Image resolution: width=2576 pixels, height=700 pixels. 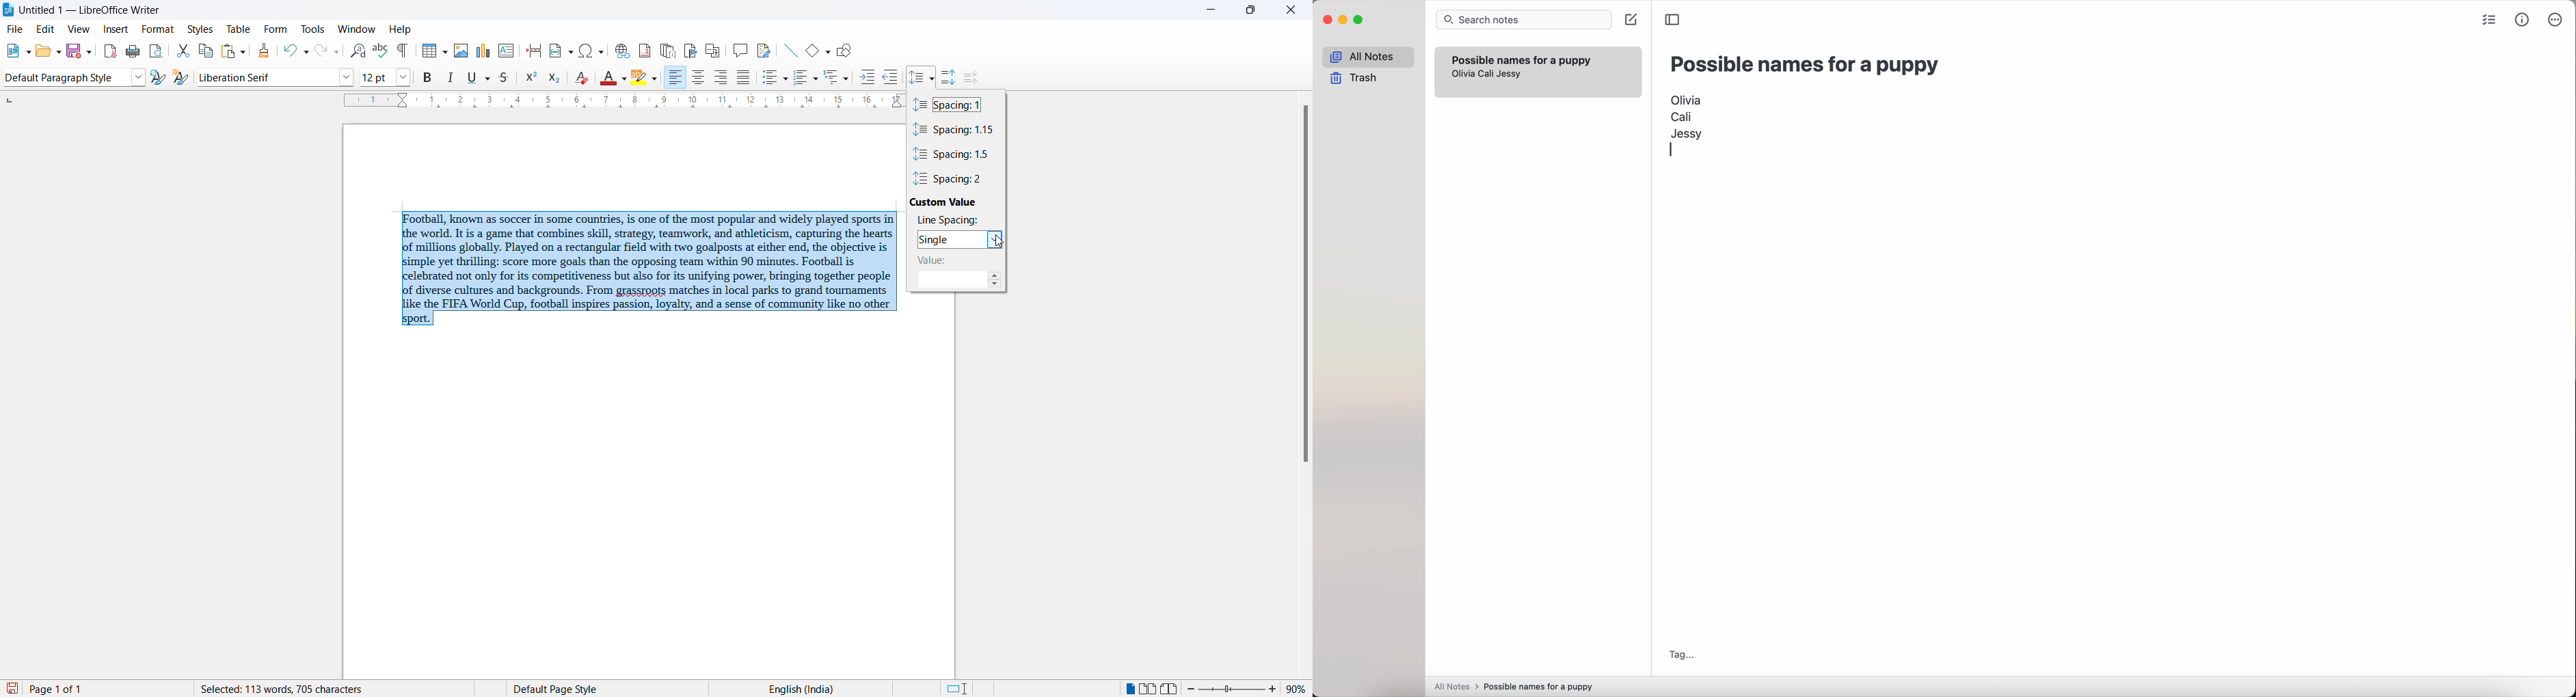 I want to click on font color options, so click(x=625, y=78).